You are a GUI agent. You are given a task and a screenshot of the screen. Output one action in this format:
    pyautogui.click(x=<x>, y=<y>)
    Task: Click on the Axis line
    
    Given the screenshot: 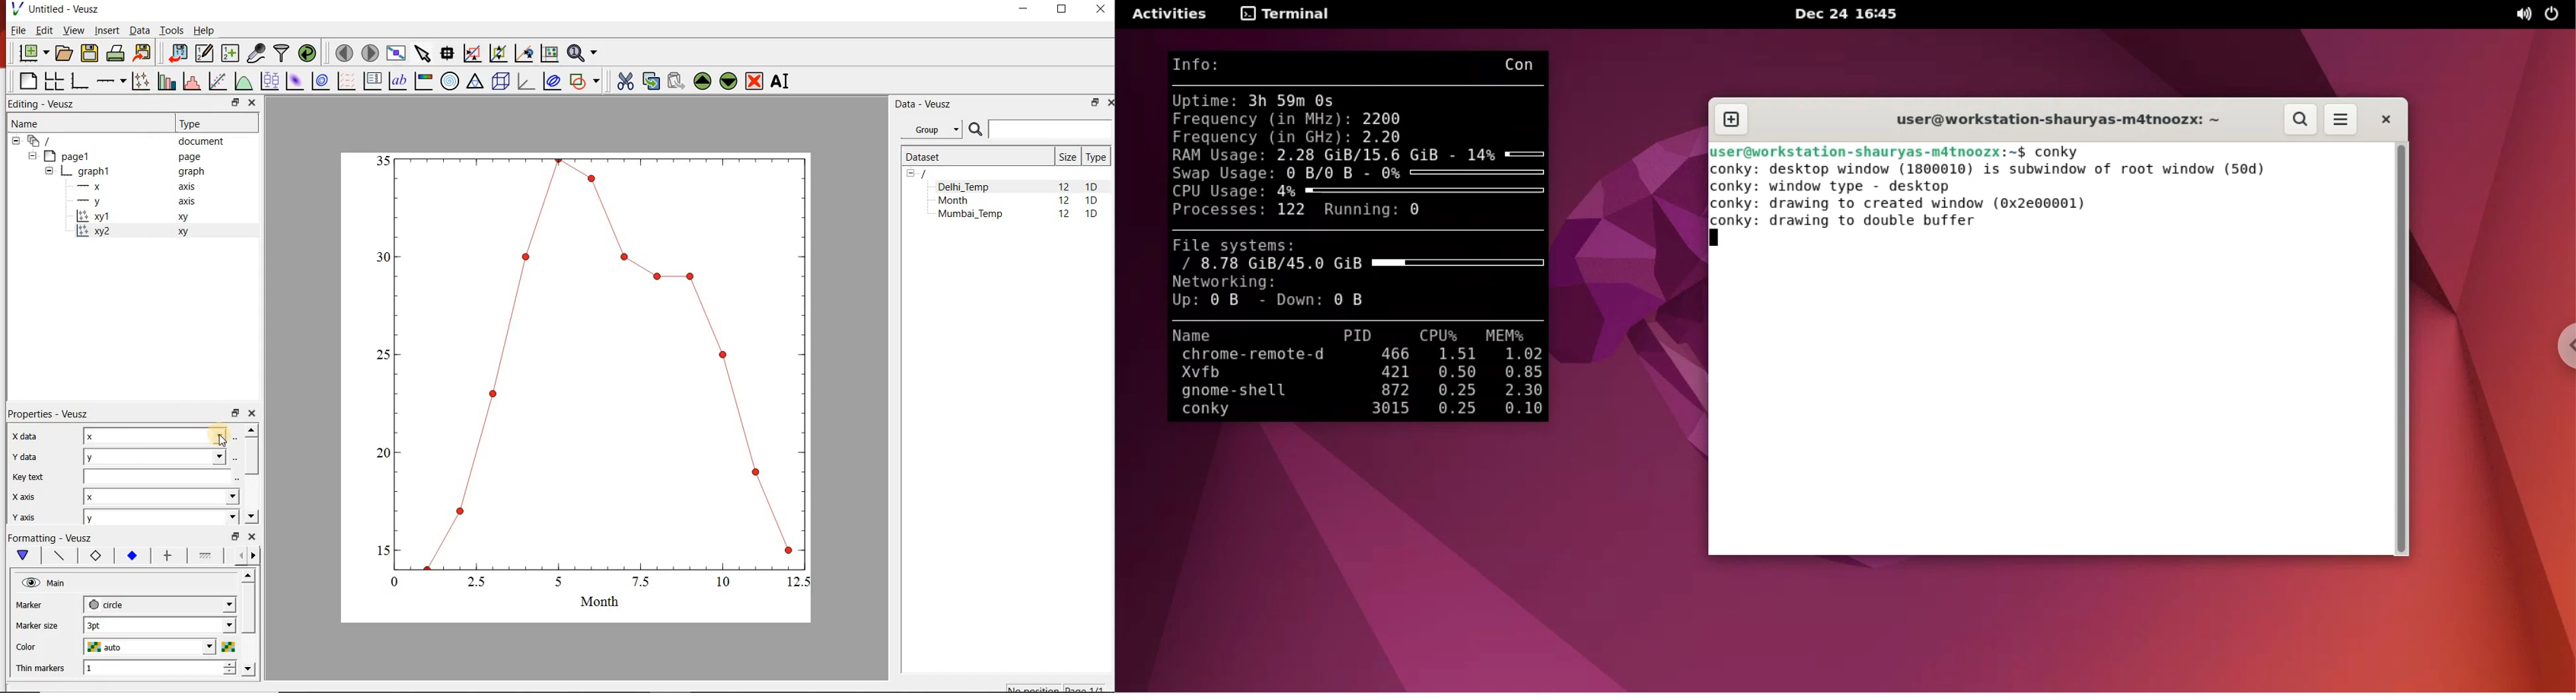 What is the action you would take?
    pyautogui.click(x=57, y=556)
    